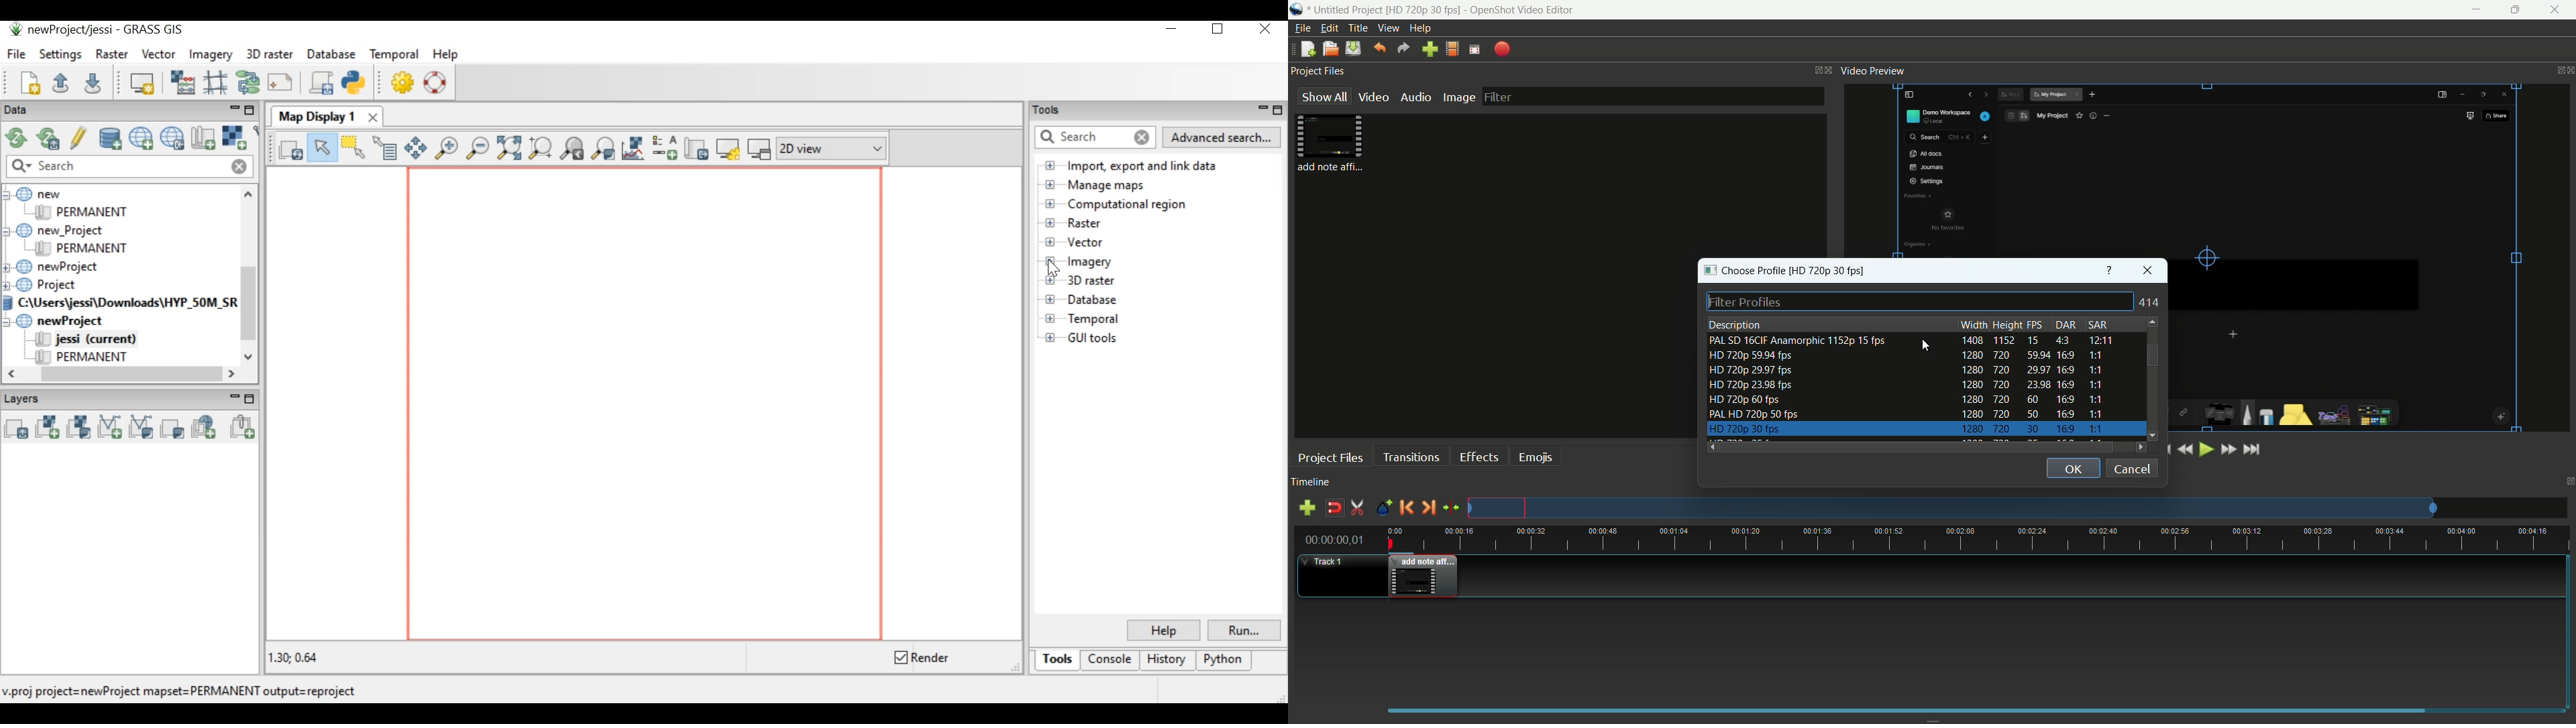 Image resolution: width=2576 pixels, height=728 pixels. I want to click on profile, so click(1452, 50).